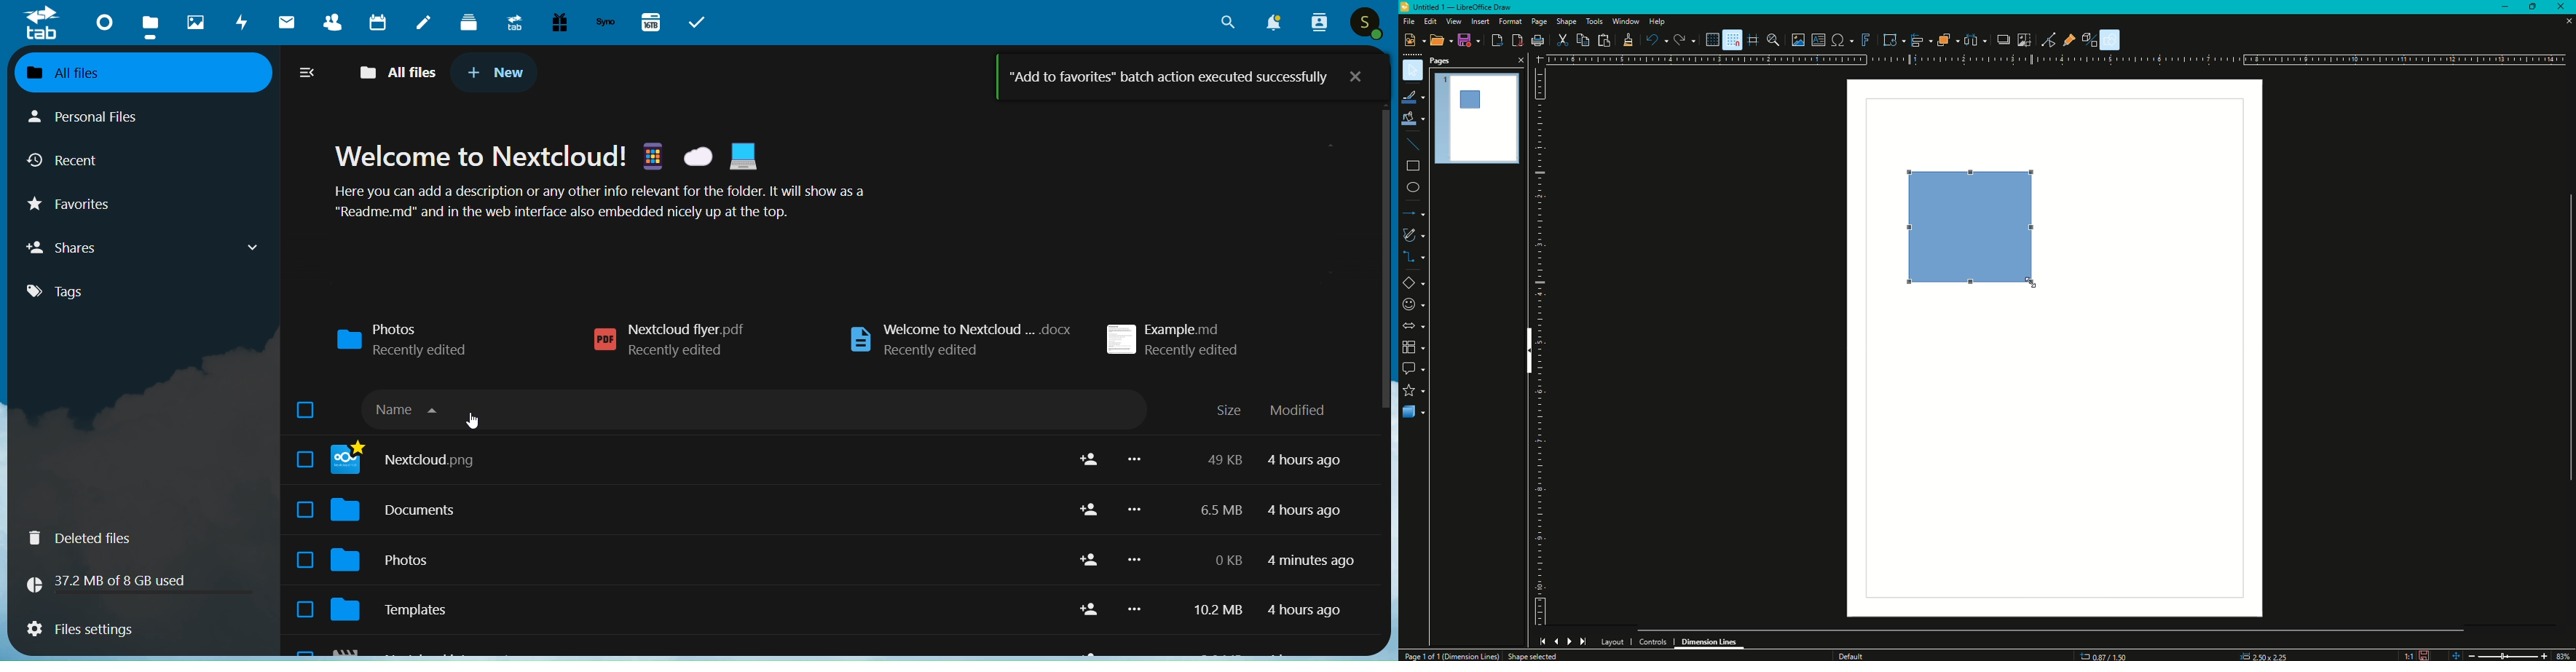  Describe the element at coordinates (1273, 459) in the screenshot. I see `49KB 4 hours ago` at that location.